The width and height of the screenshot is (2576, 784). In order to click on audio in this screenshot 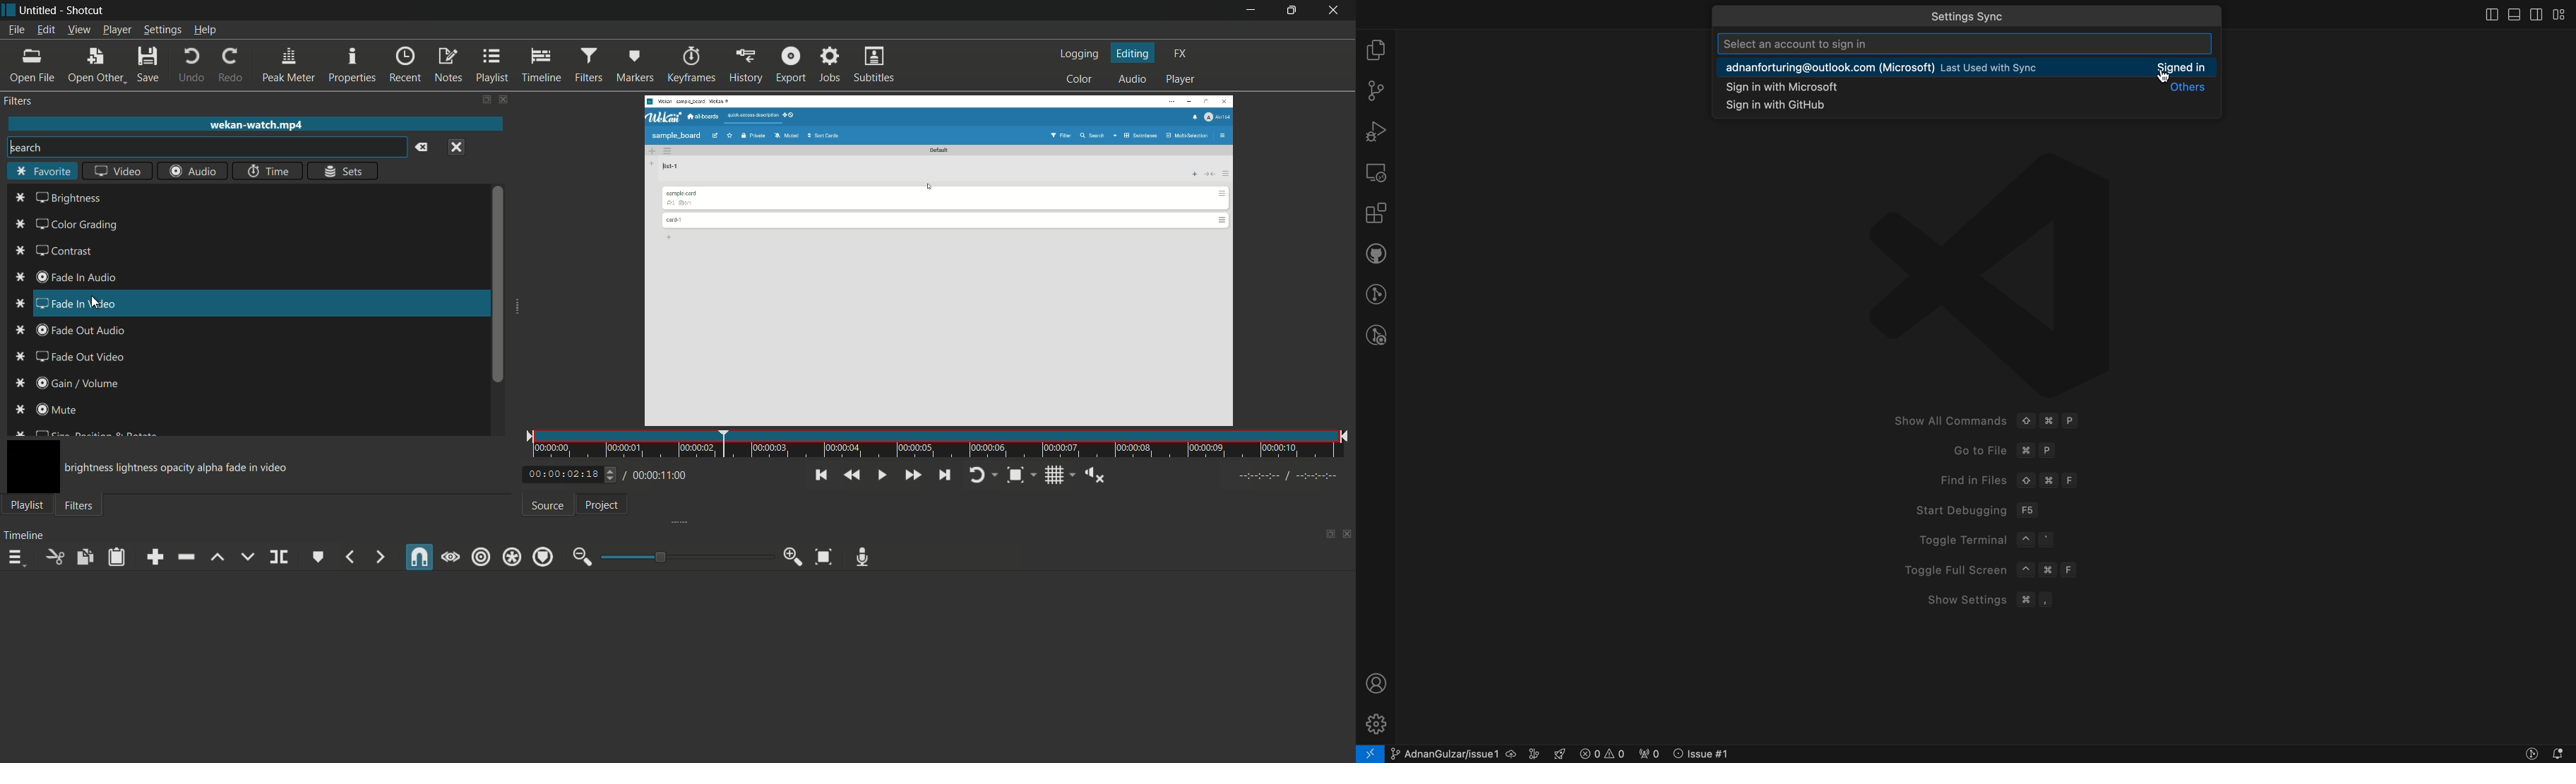, I will do `click(1132, 80)`.